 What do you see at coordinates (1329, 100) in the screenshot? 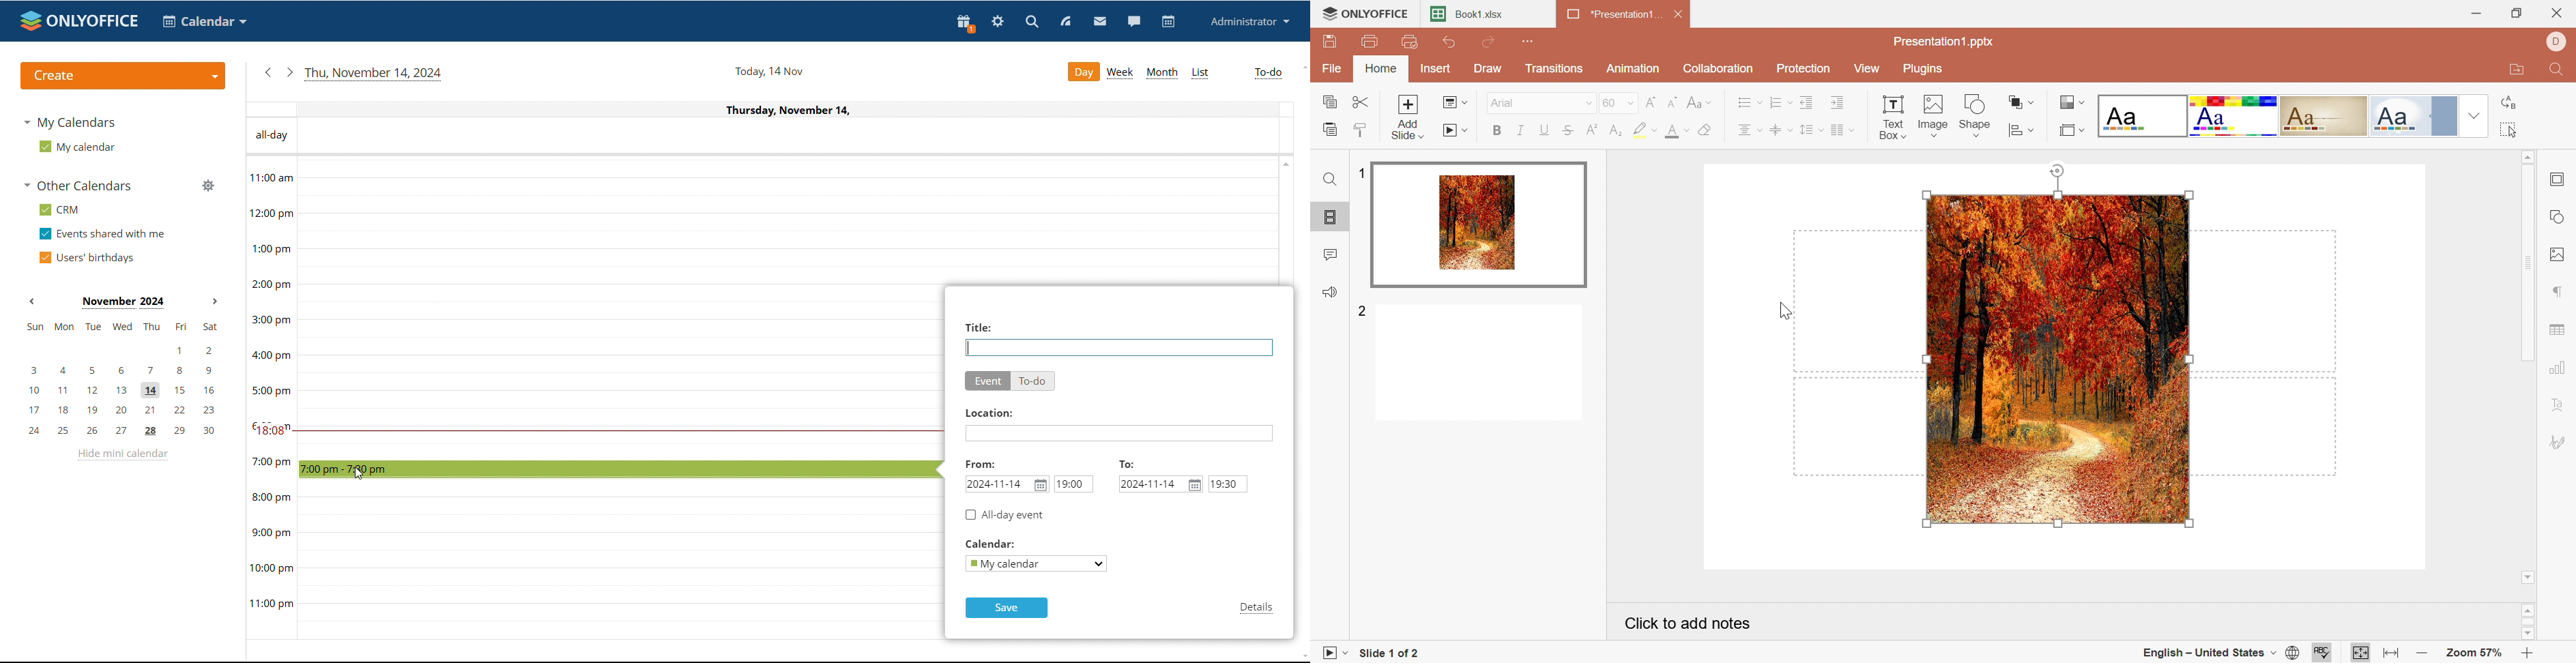
I see `Copy` at bounding box center [1329, 100].